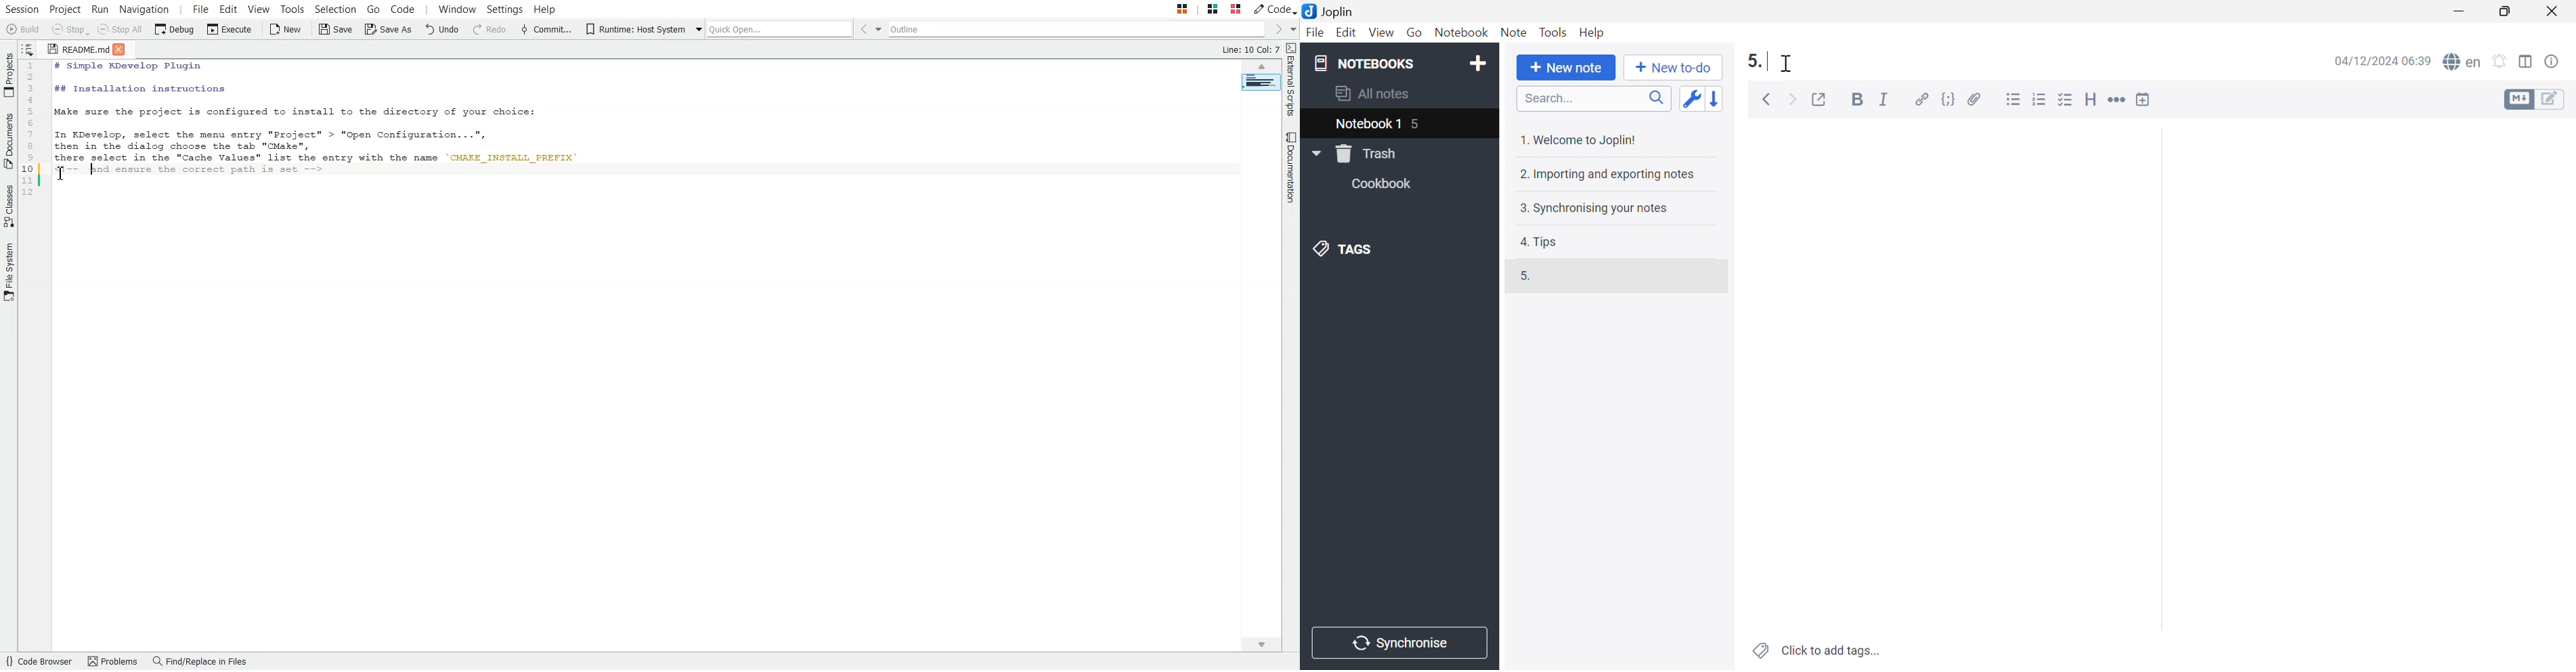  I want to click on 5, so click(1418, 122).